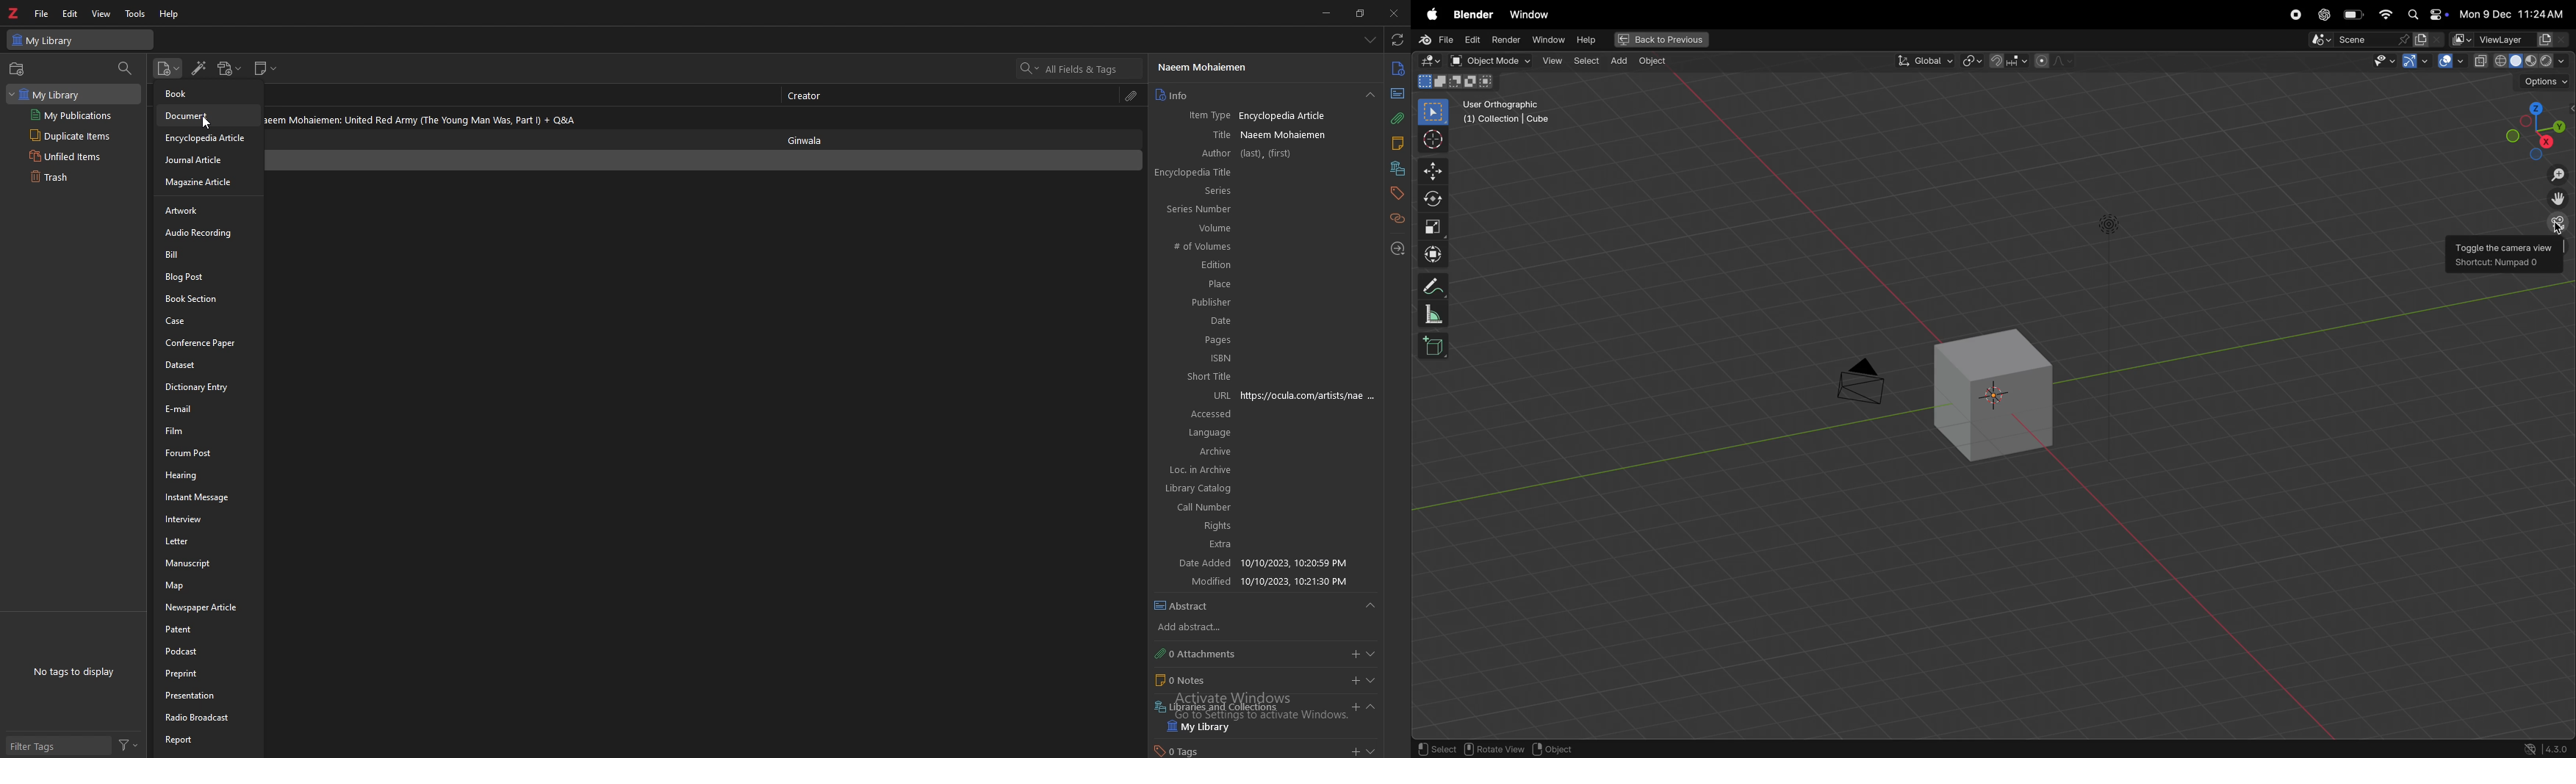 The width and height of the screenshot is (2576, 784). I want to click on artwork, so click(208, 209).